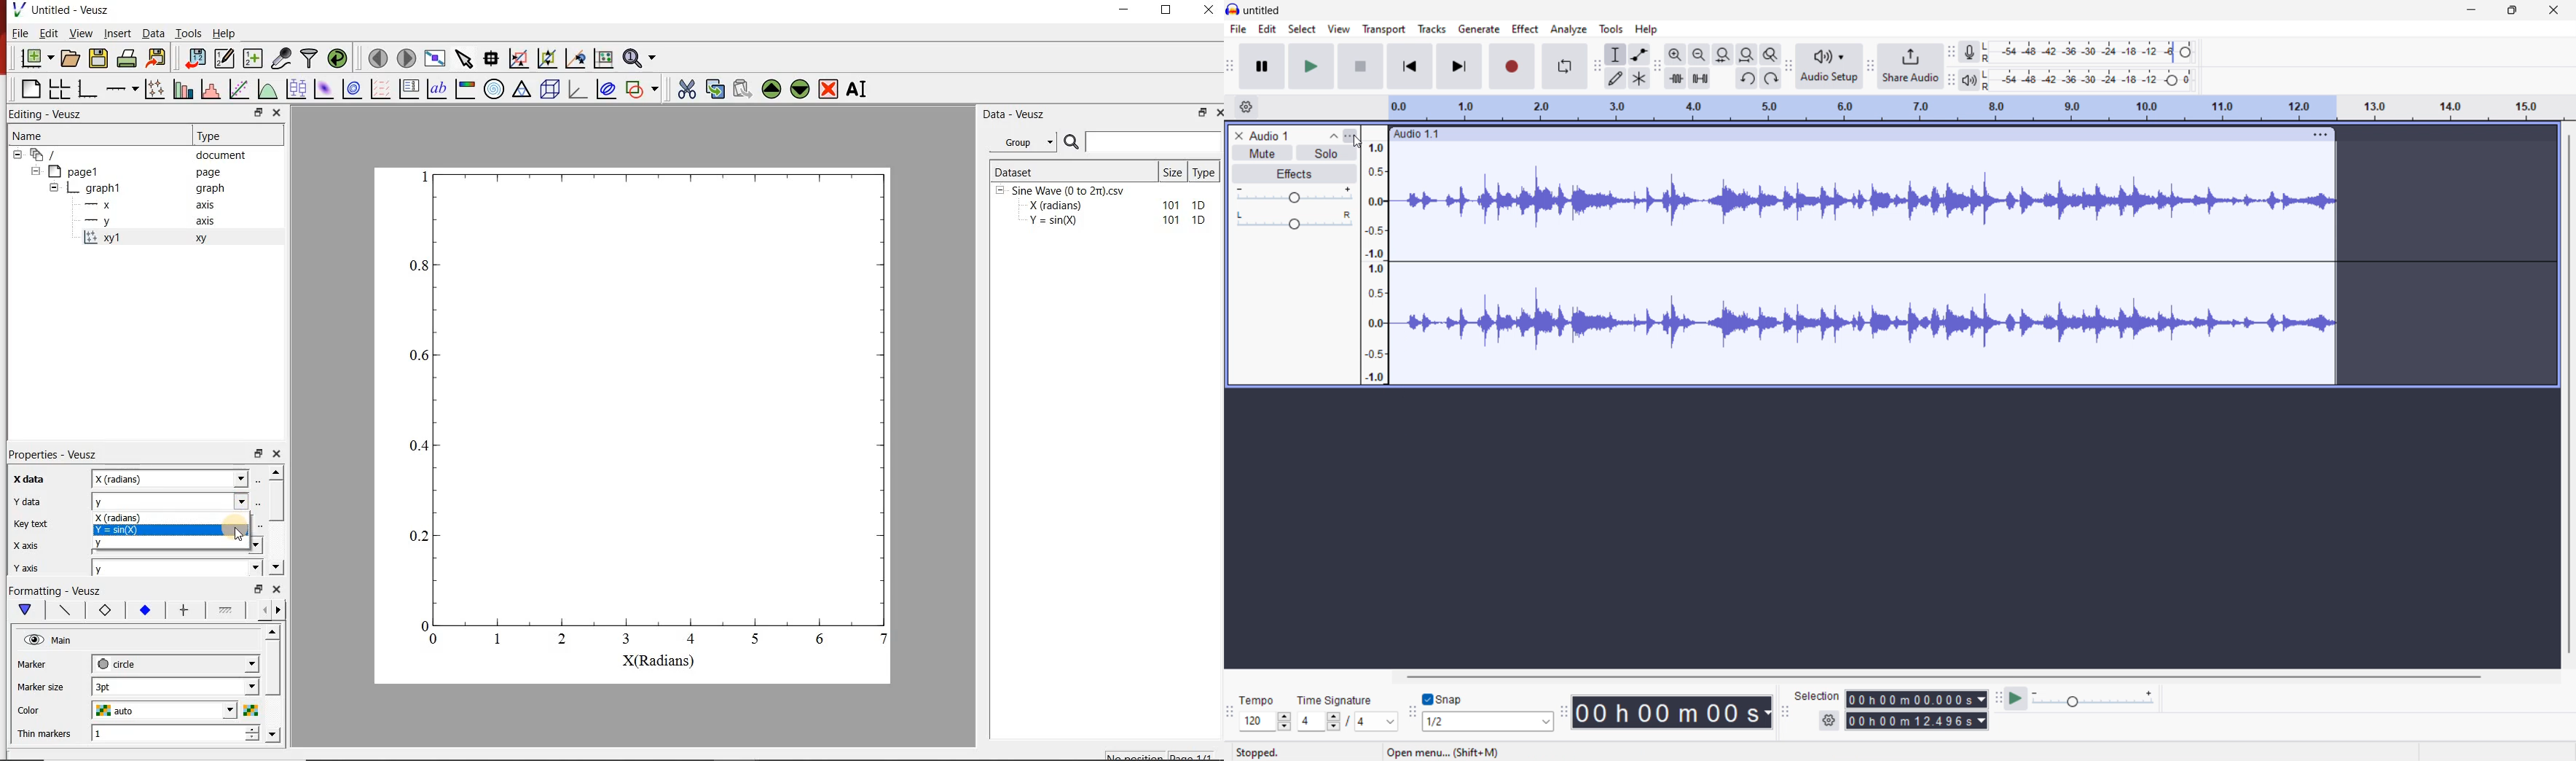  I want to click on Drop down, so click(1542, 722).